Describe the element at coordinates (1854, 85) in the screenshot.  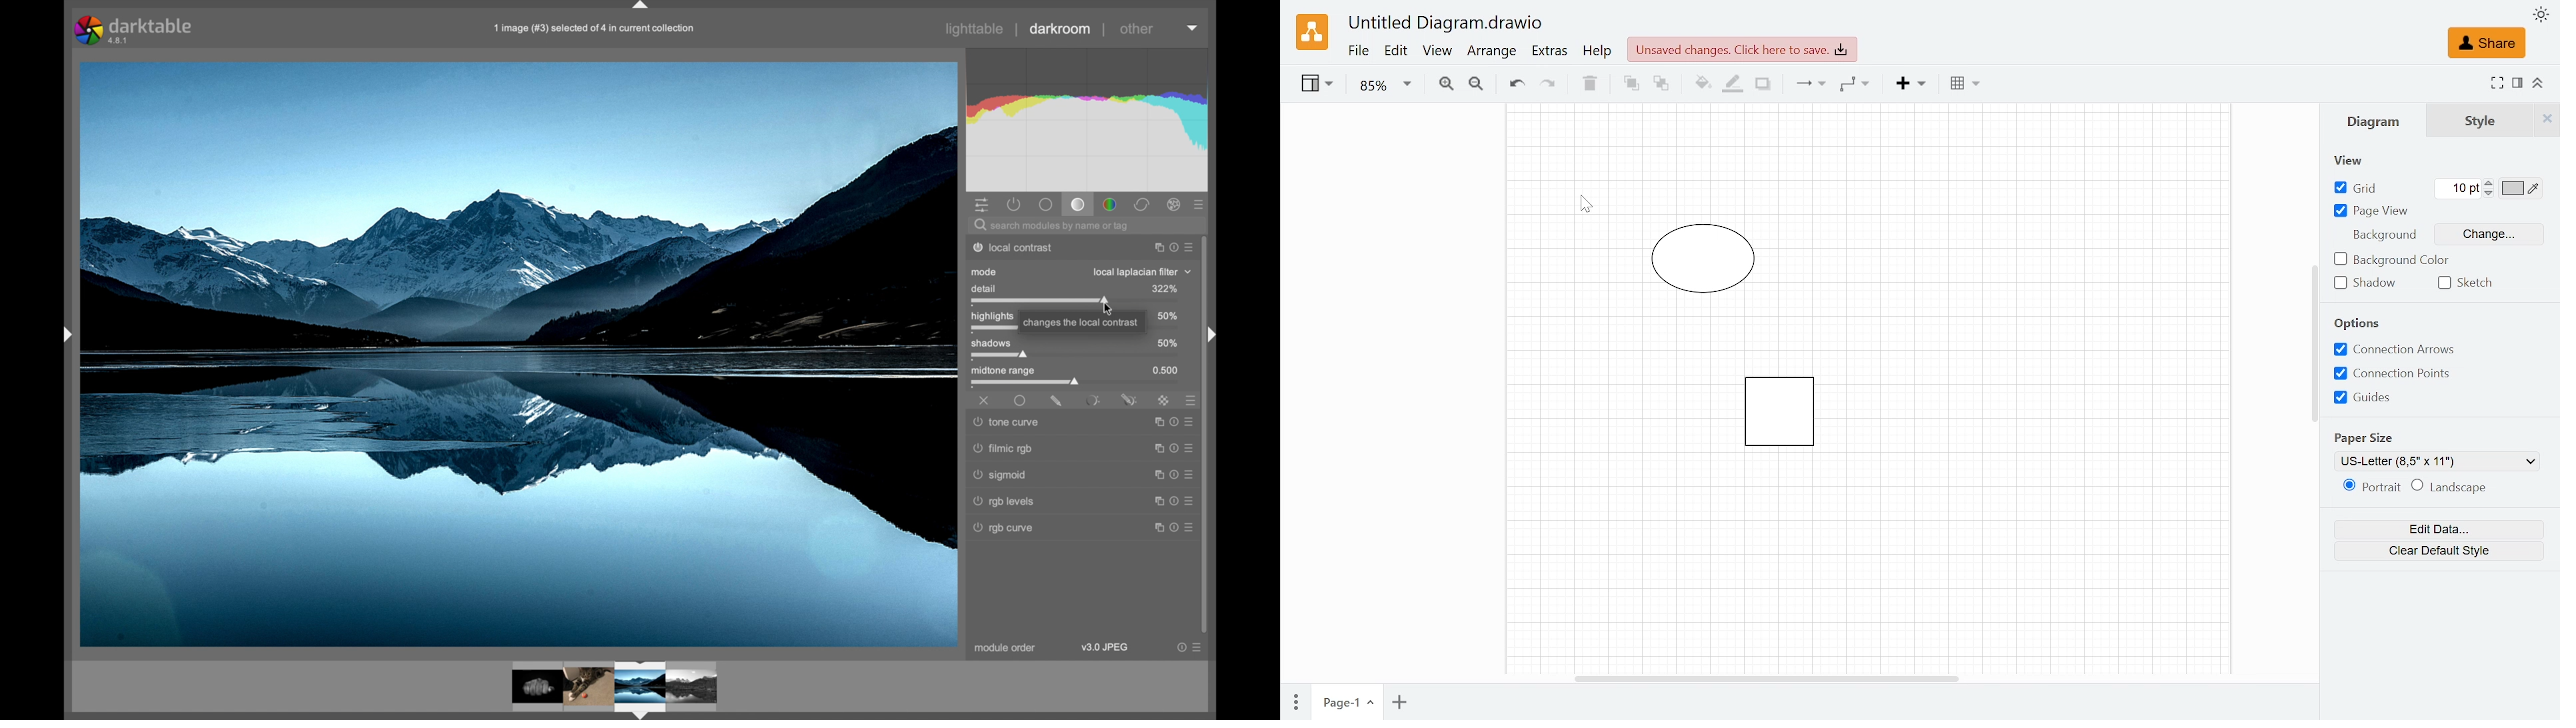
I see `Waypoints` at that location.